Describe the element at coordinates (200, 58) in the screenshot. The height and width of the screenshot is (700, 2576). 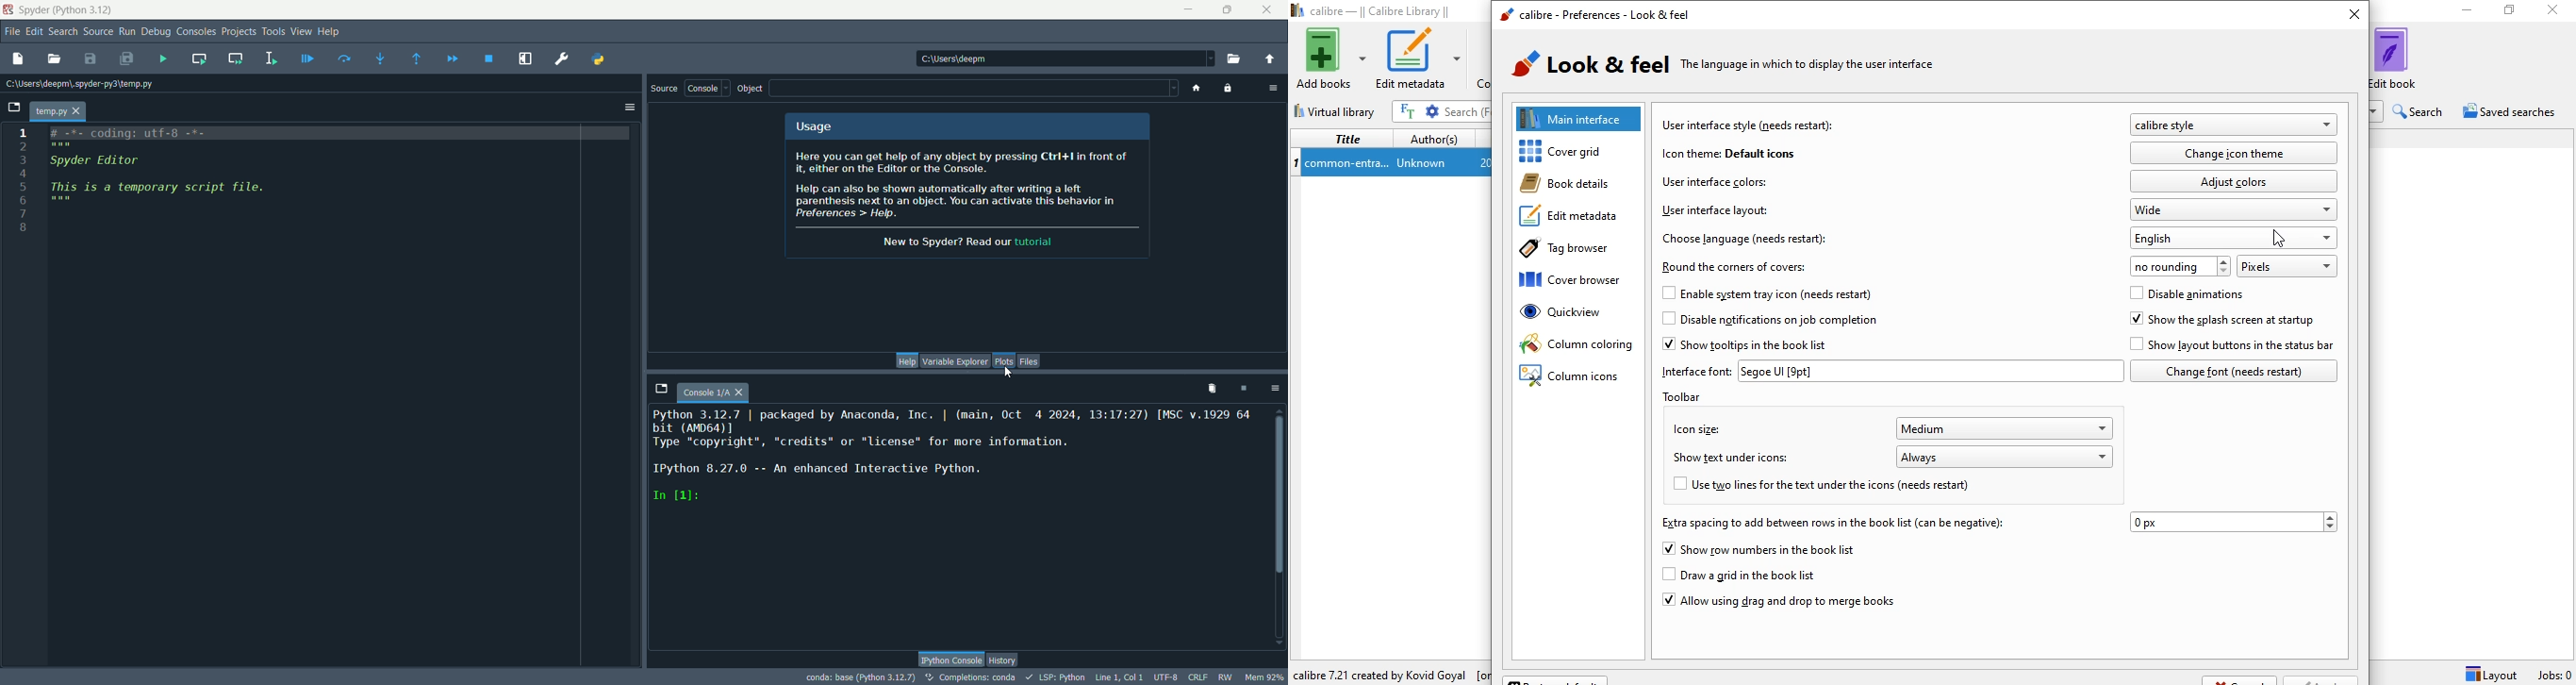
I see `run current cell` at that location.